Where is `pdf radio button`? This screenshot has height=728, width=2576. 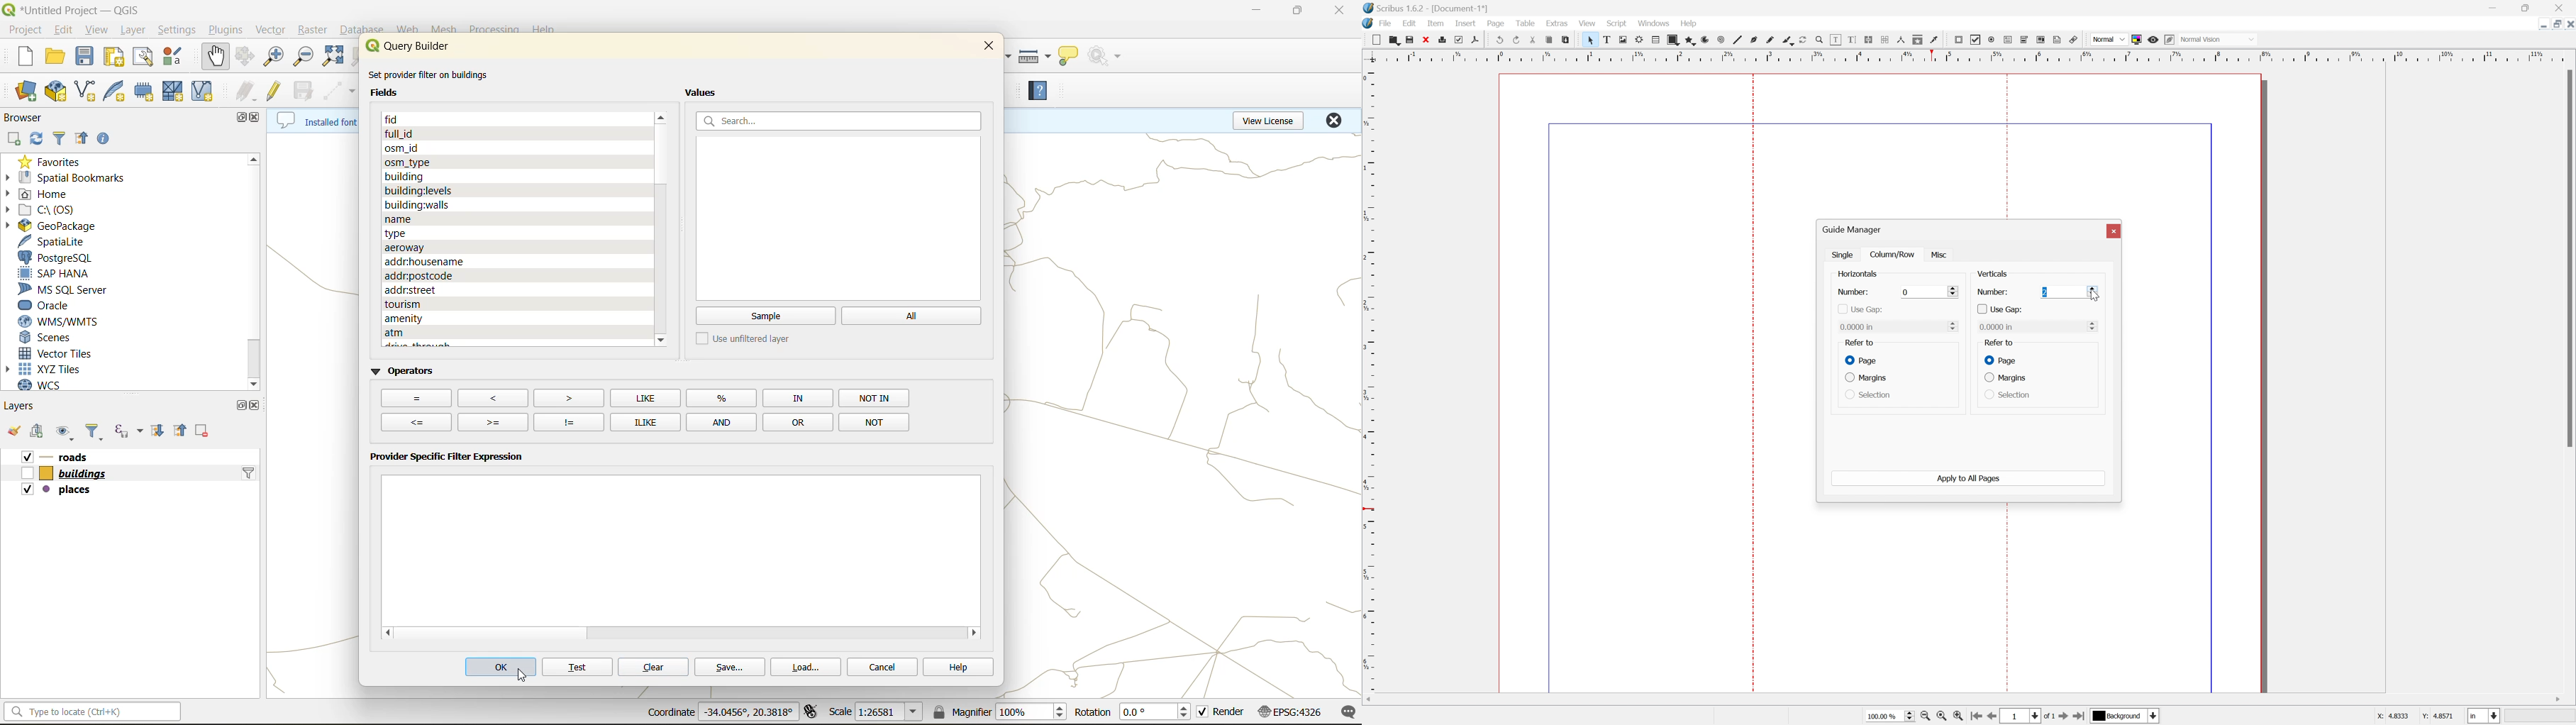
pdf radio button is located at coordinates (1992, 39).